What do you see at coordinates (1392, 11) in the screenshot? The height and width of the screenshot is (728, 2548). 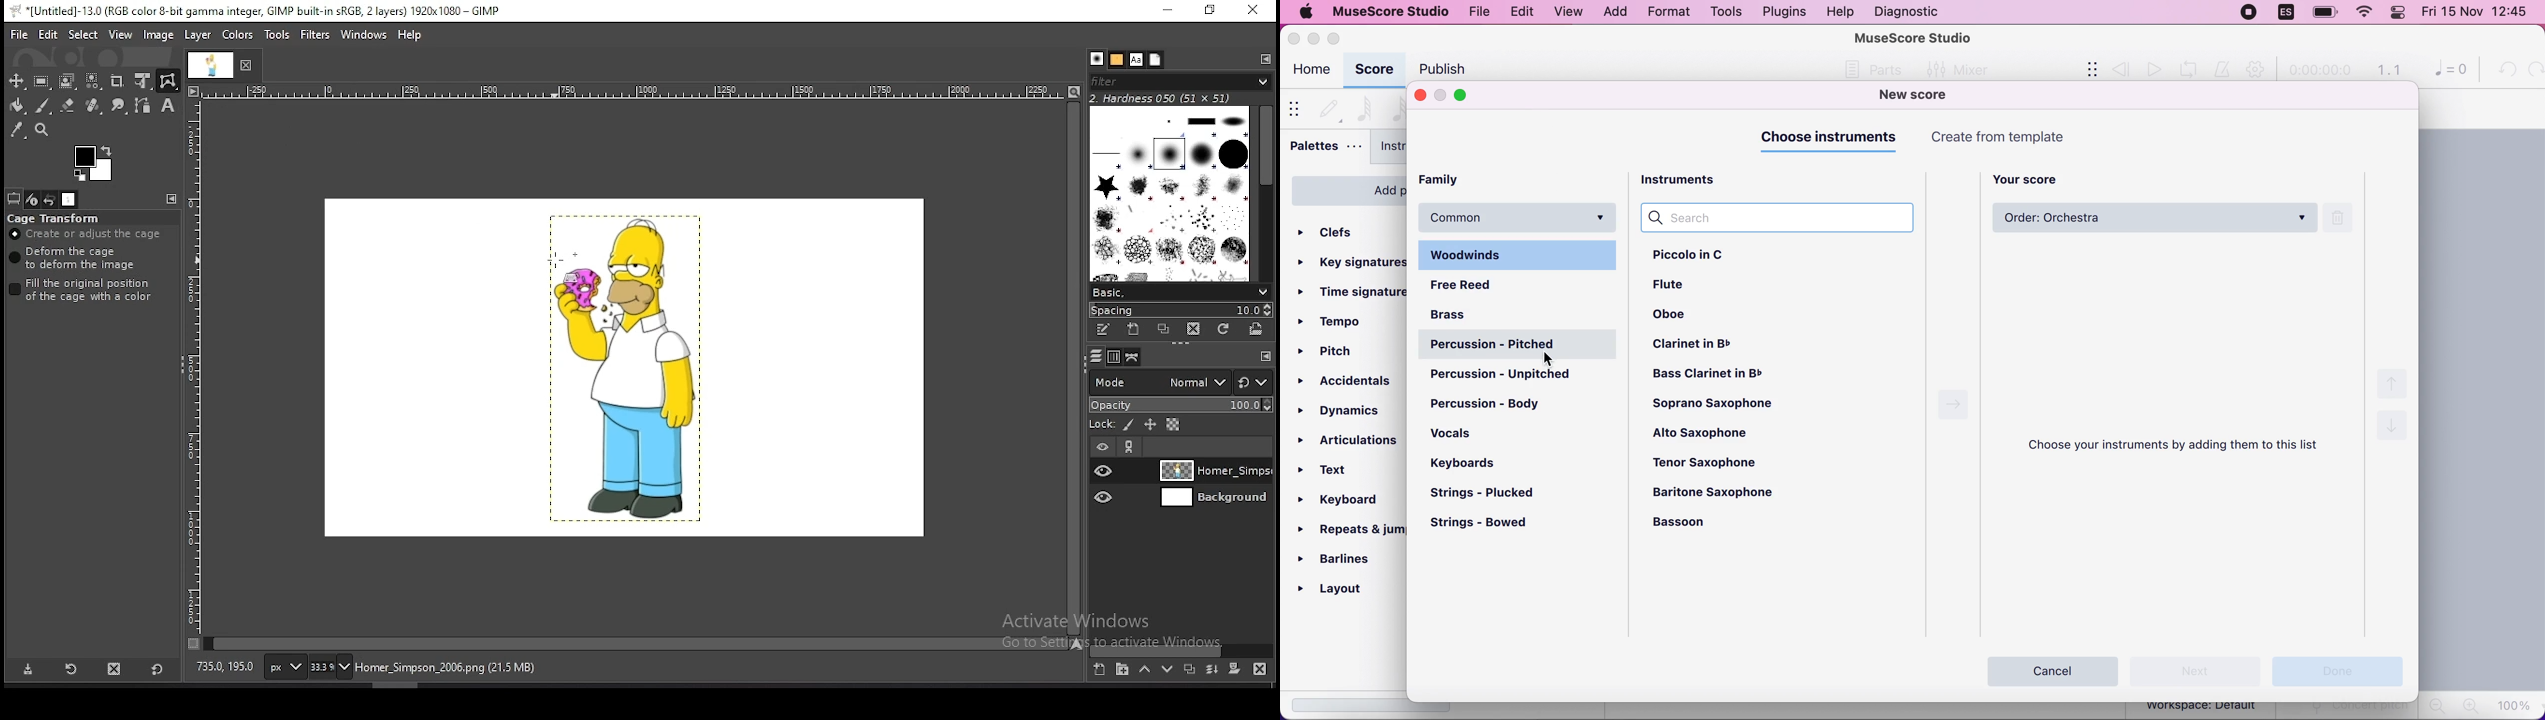 I see `musescore studio` at bounding box center [1392, 11].